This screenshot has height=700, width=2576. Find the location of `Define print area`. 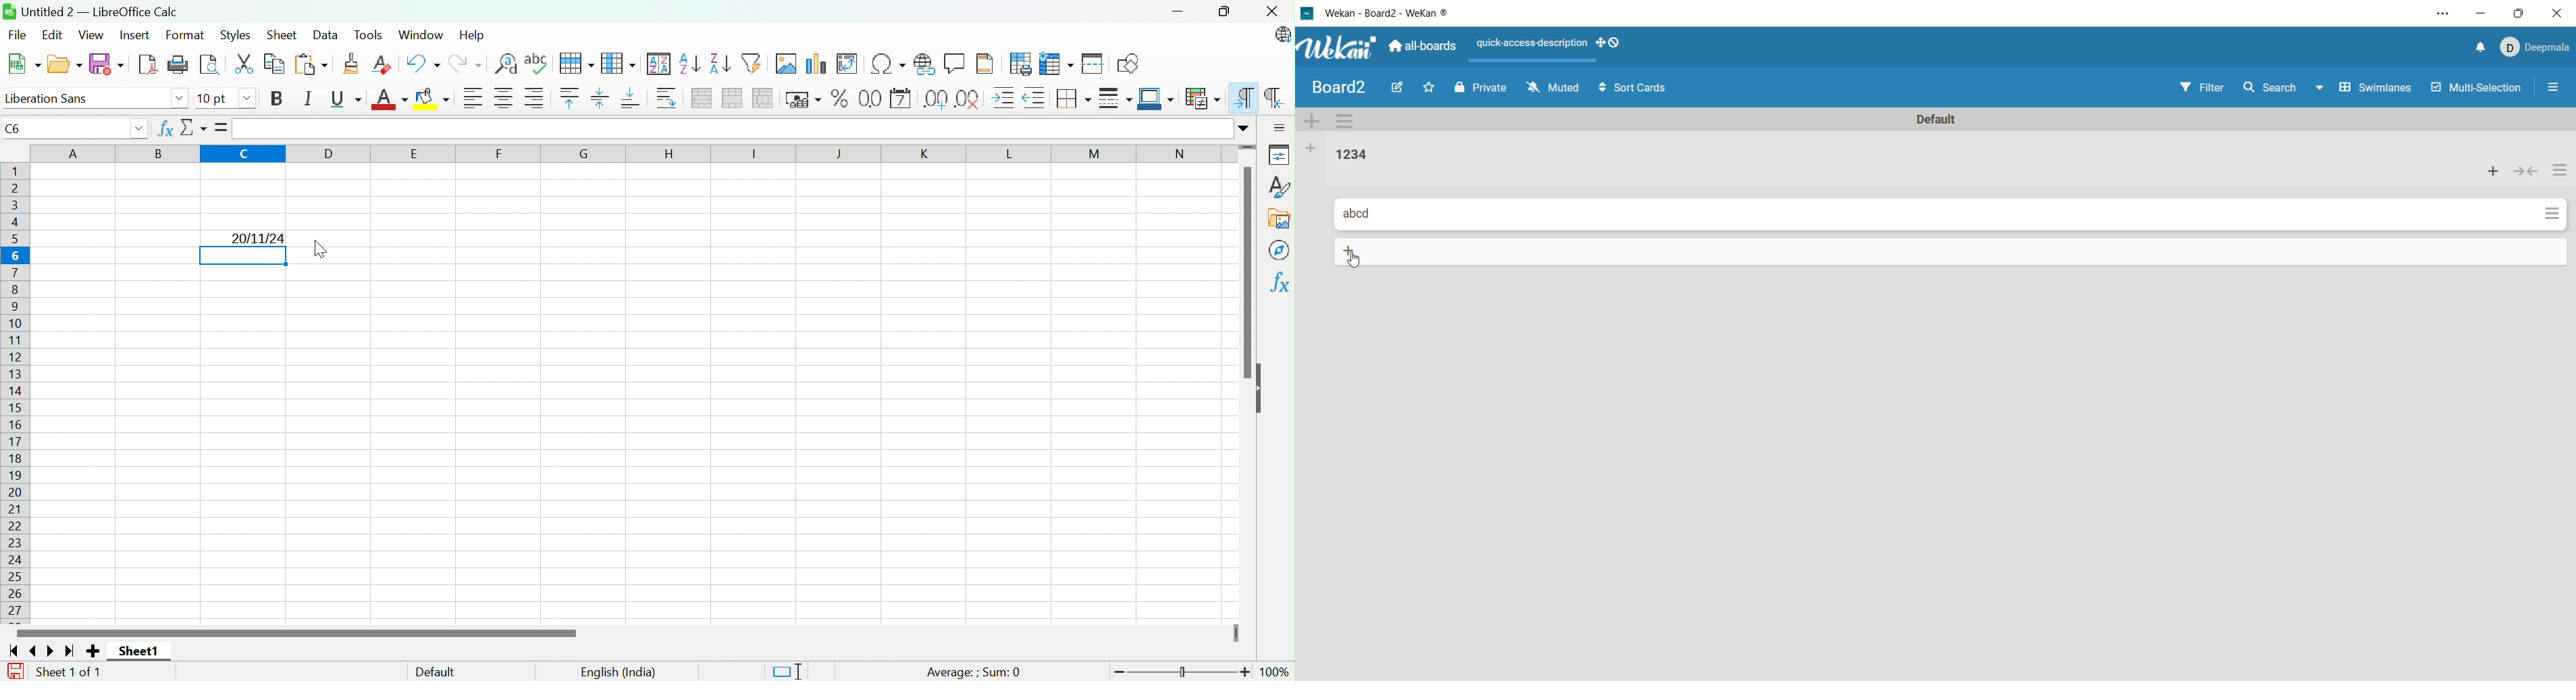

Define print area is located at coordinates (1022, 64).